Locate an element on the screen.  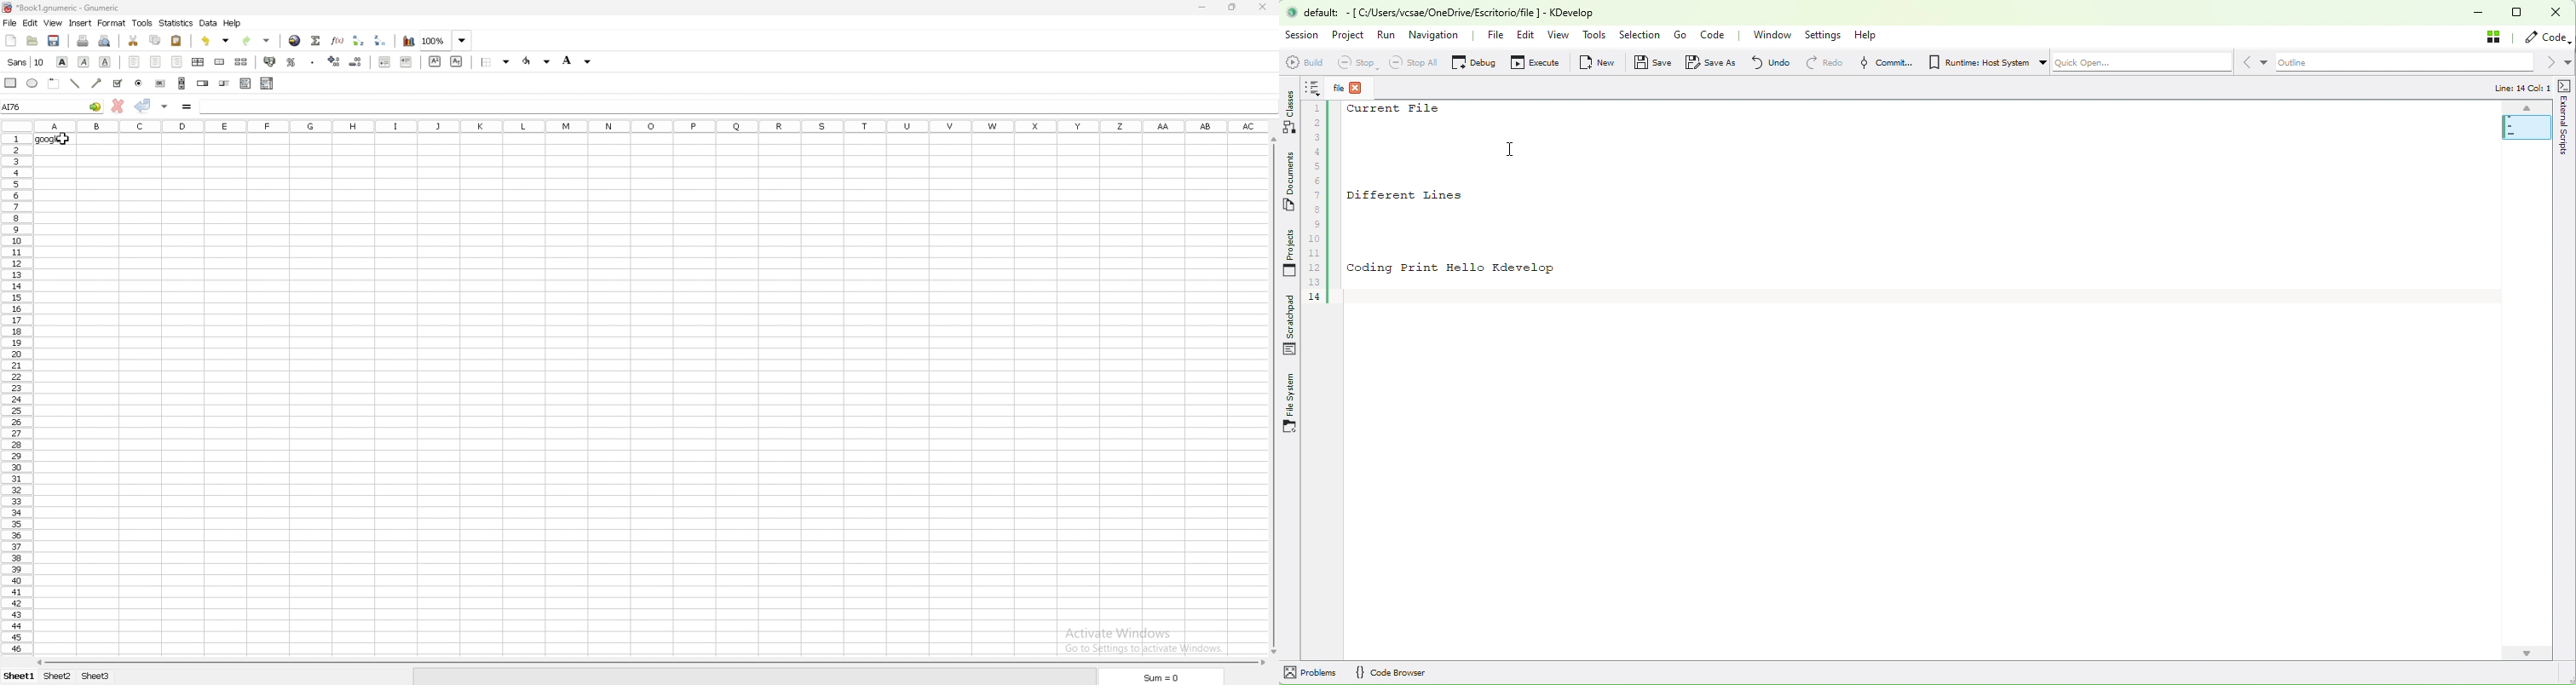
Code is located at coordinates (1714, 36).